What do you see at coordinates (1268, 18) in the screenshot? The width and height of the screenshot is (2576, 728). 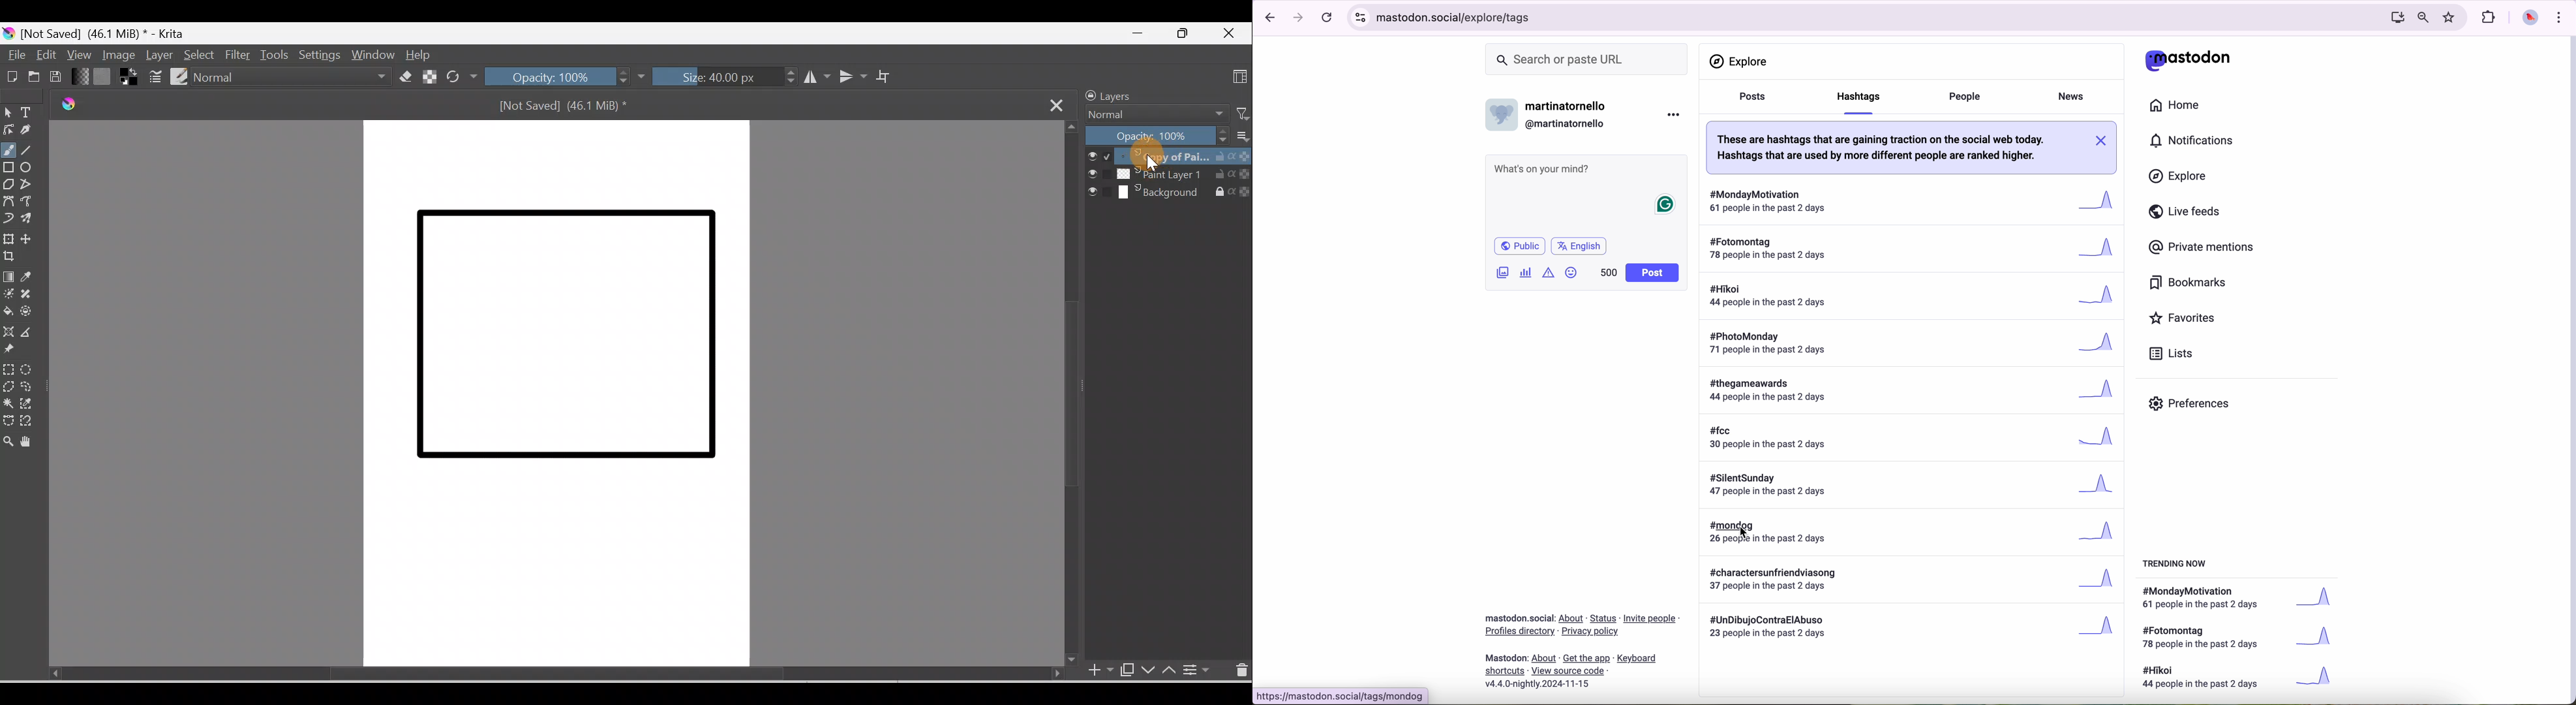 I see `navigate back` at bounding box center [1268, 18].